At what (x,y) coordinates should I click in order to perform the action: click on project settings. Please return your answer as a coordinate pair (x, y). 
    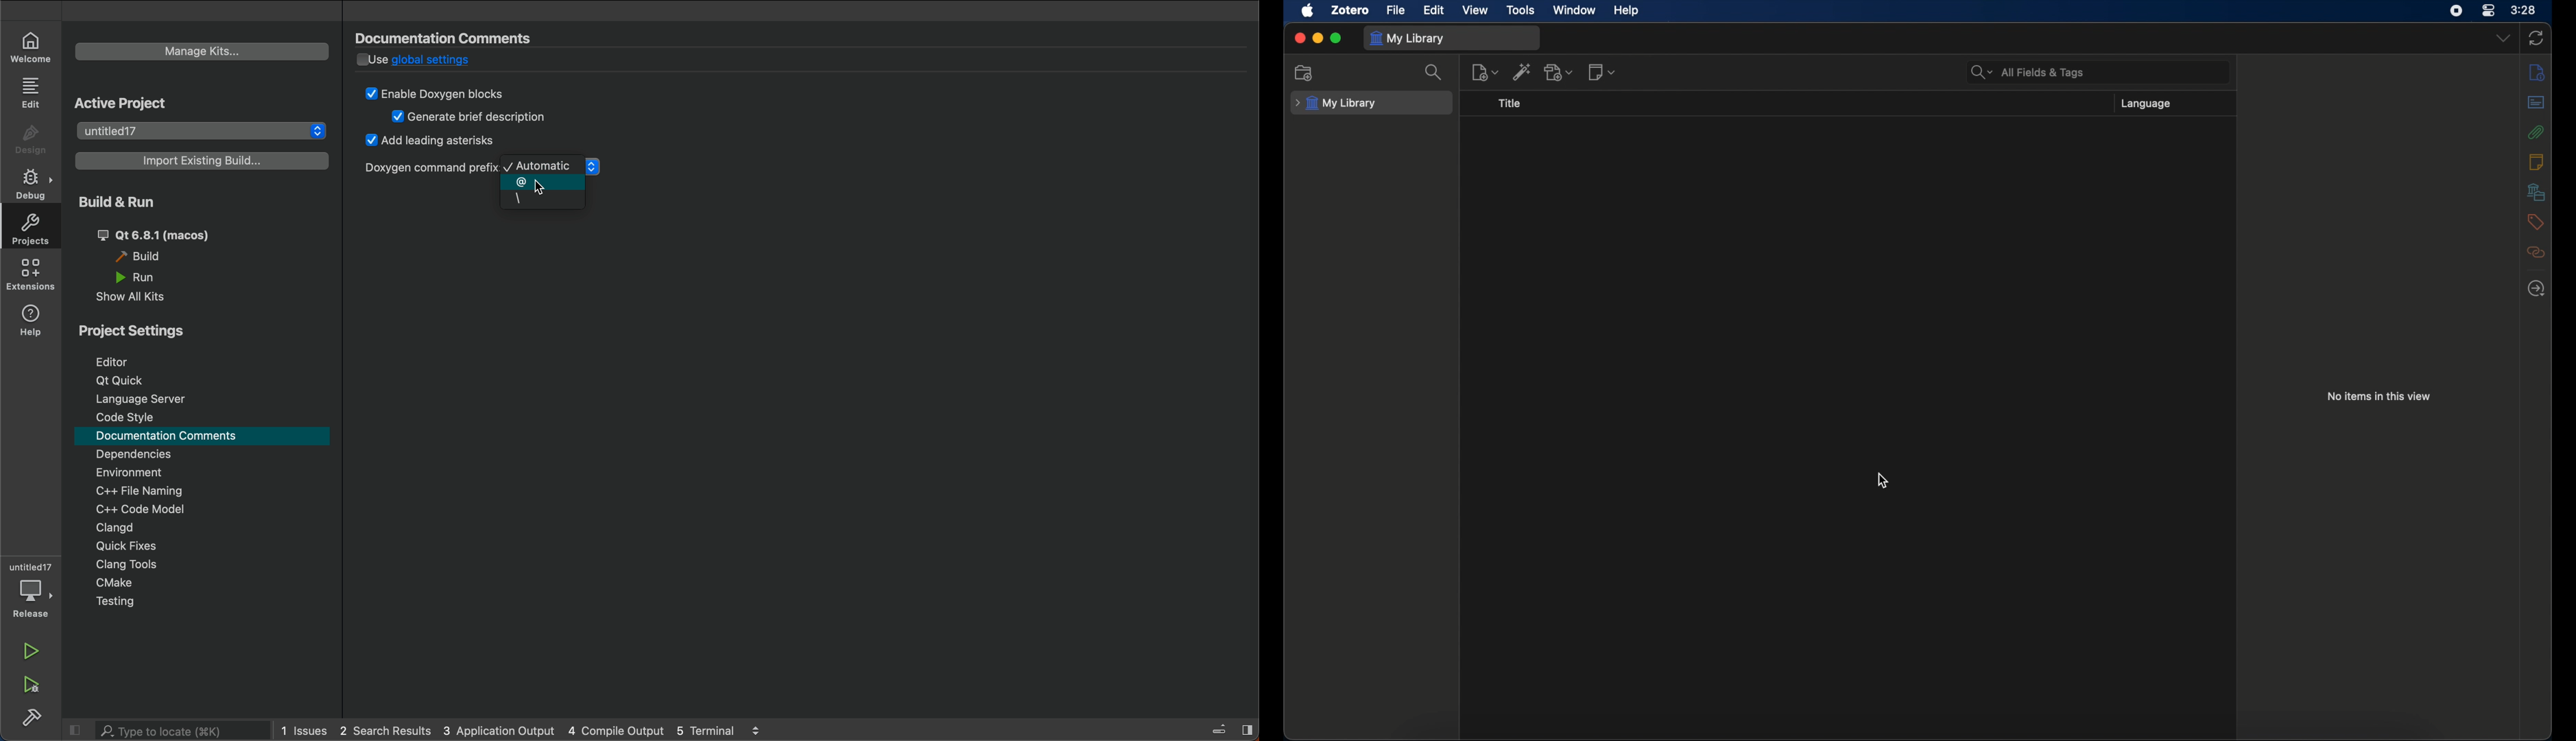
    Looking at the image, I should click on (203, 331).